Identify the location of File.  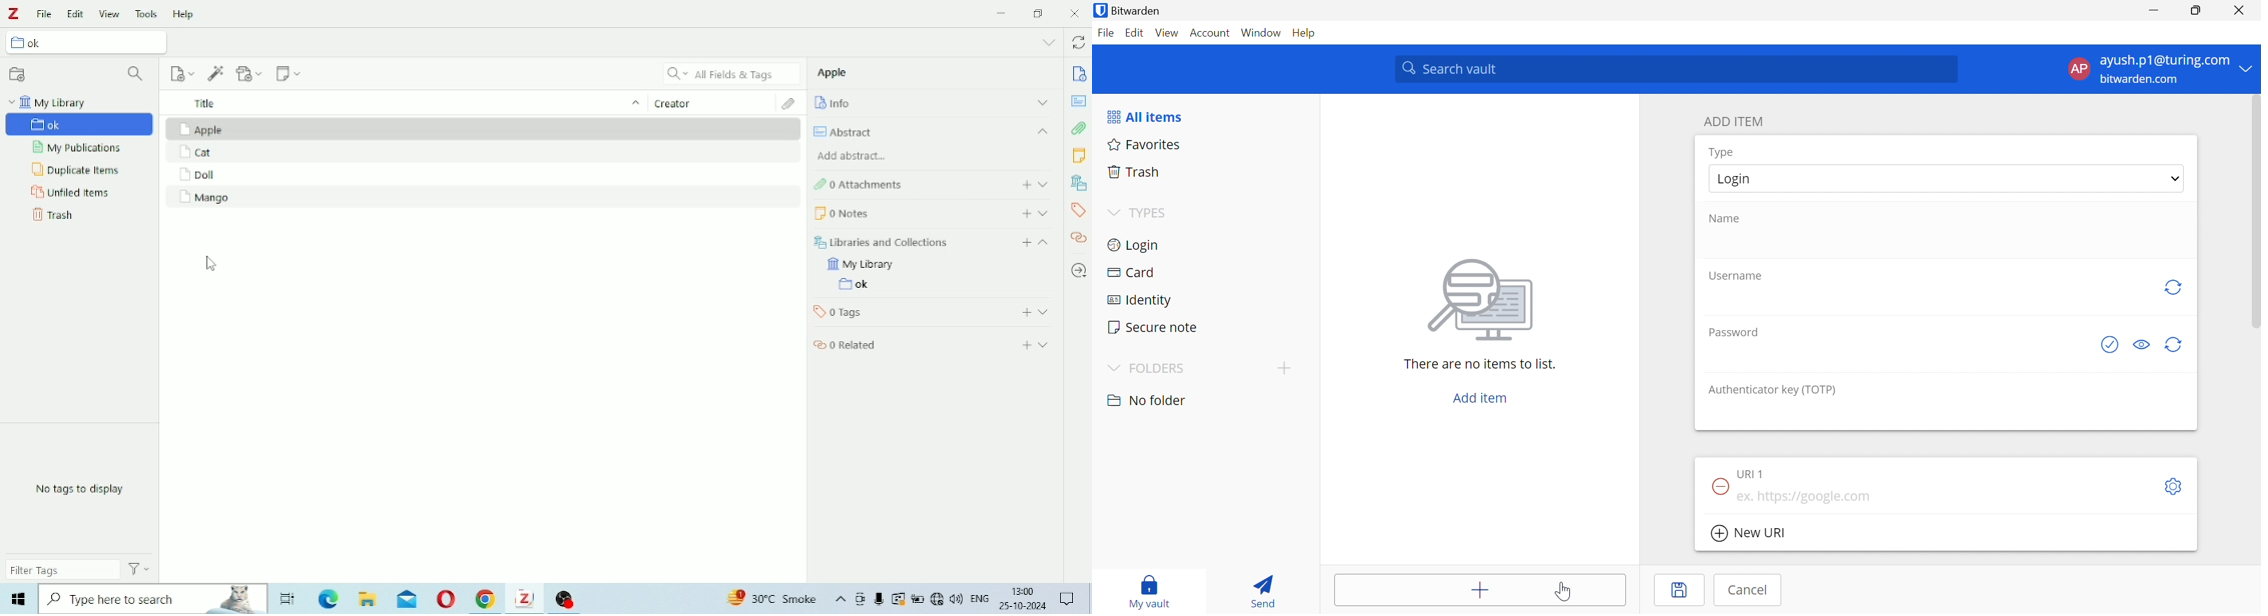
(44, 14).